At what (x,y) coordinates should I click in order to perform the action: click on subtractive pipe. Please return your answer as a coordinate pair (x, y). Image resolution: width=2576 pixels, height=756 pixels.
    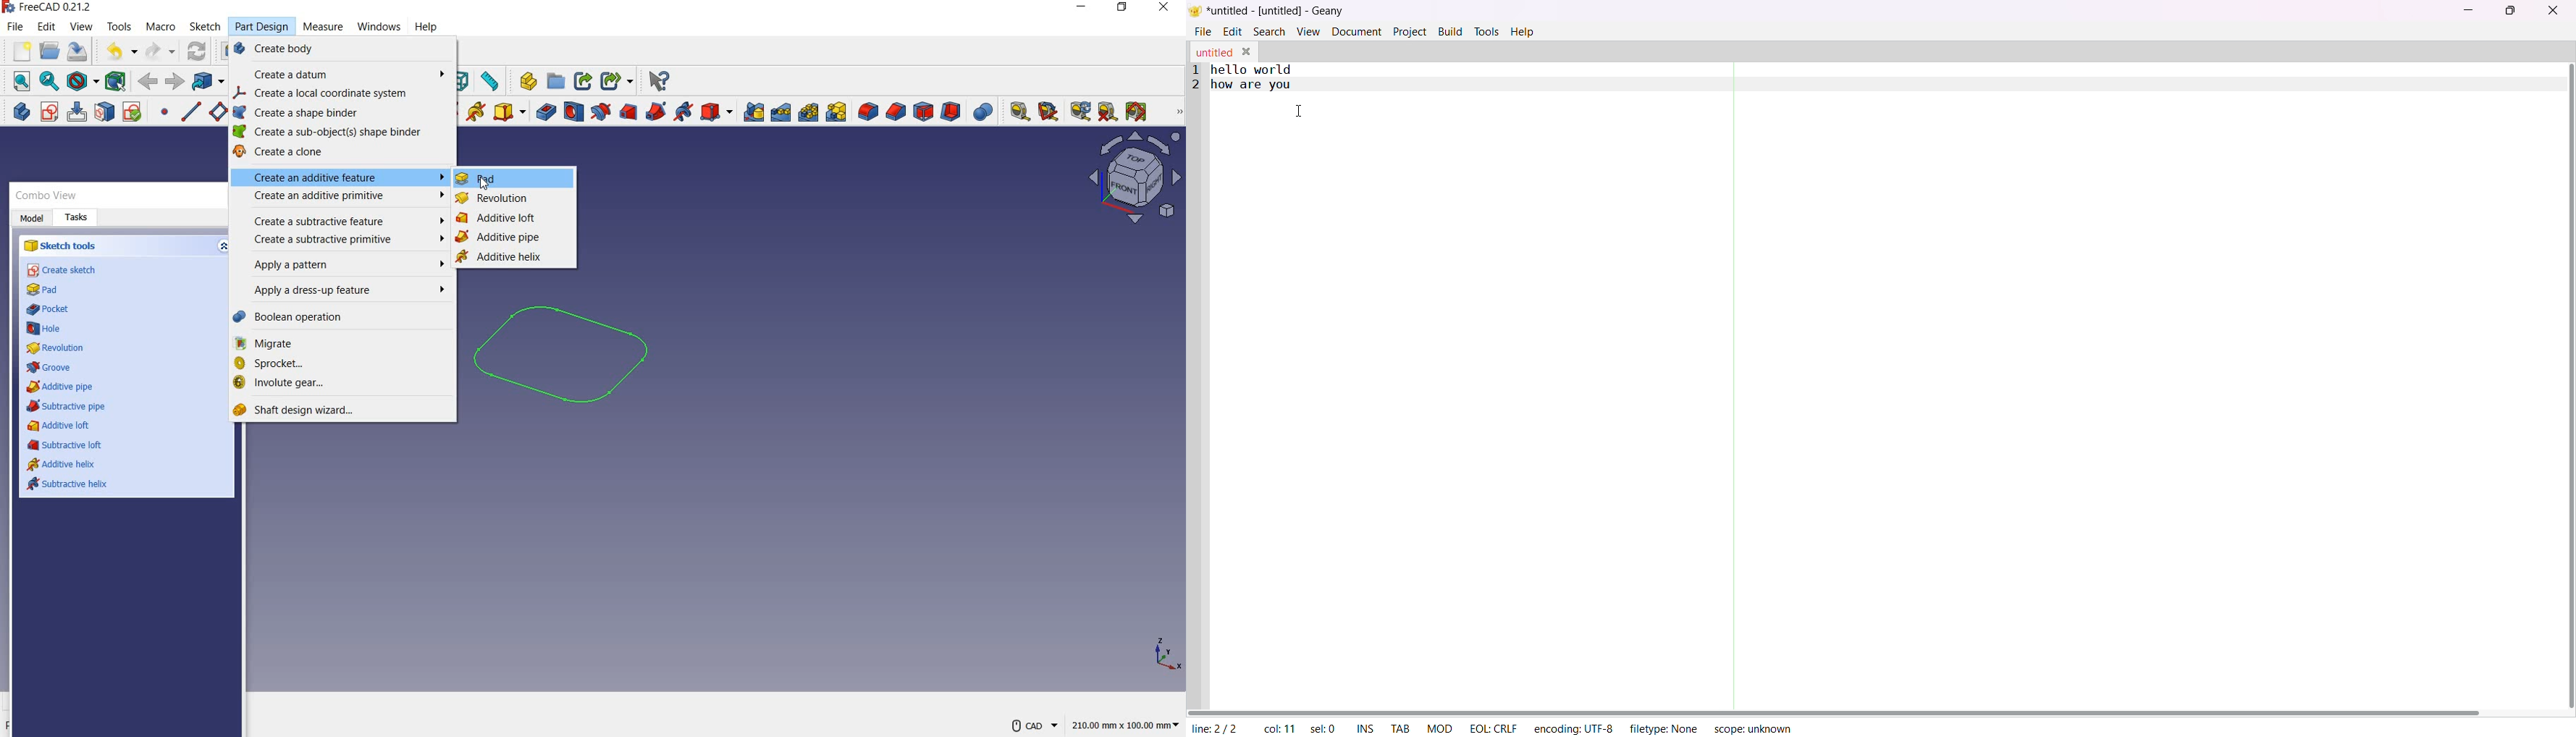
    Looking at the image, I should click on (657, 111).